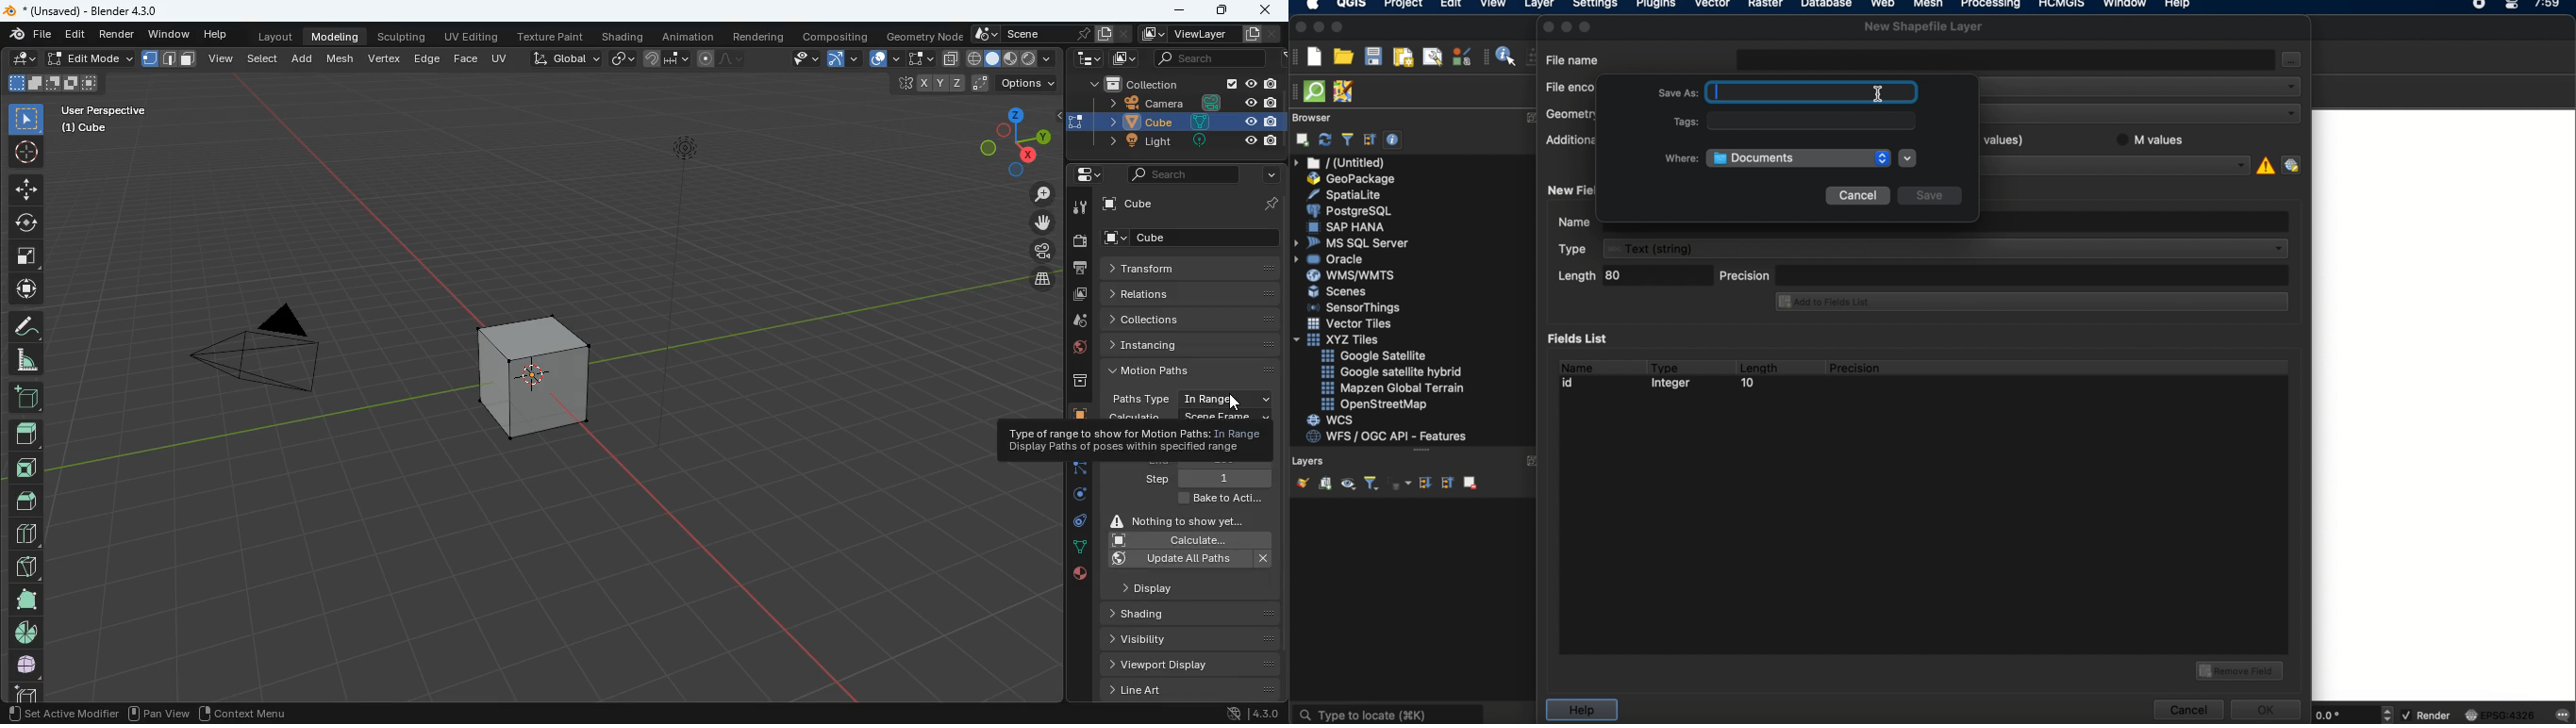 The width and height of the screenshot is (2576, 728). Describe the element at coordinates (2562, 716) in the screenshot. I see `messages` at that location.